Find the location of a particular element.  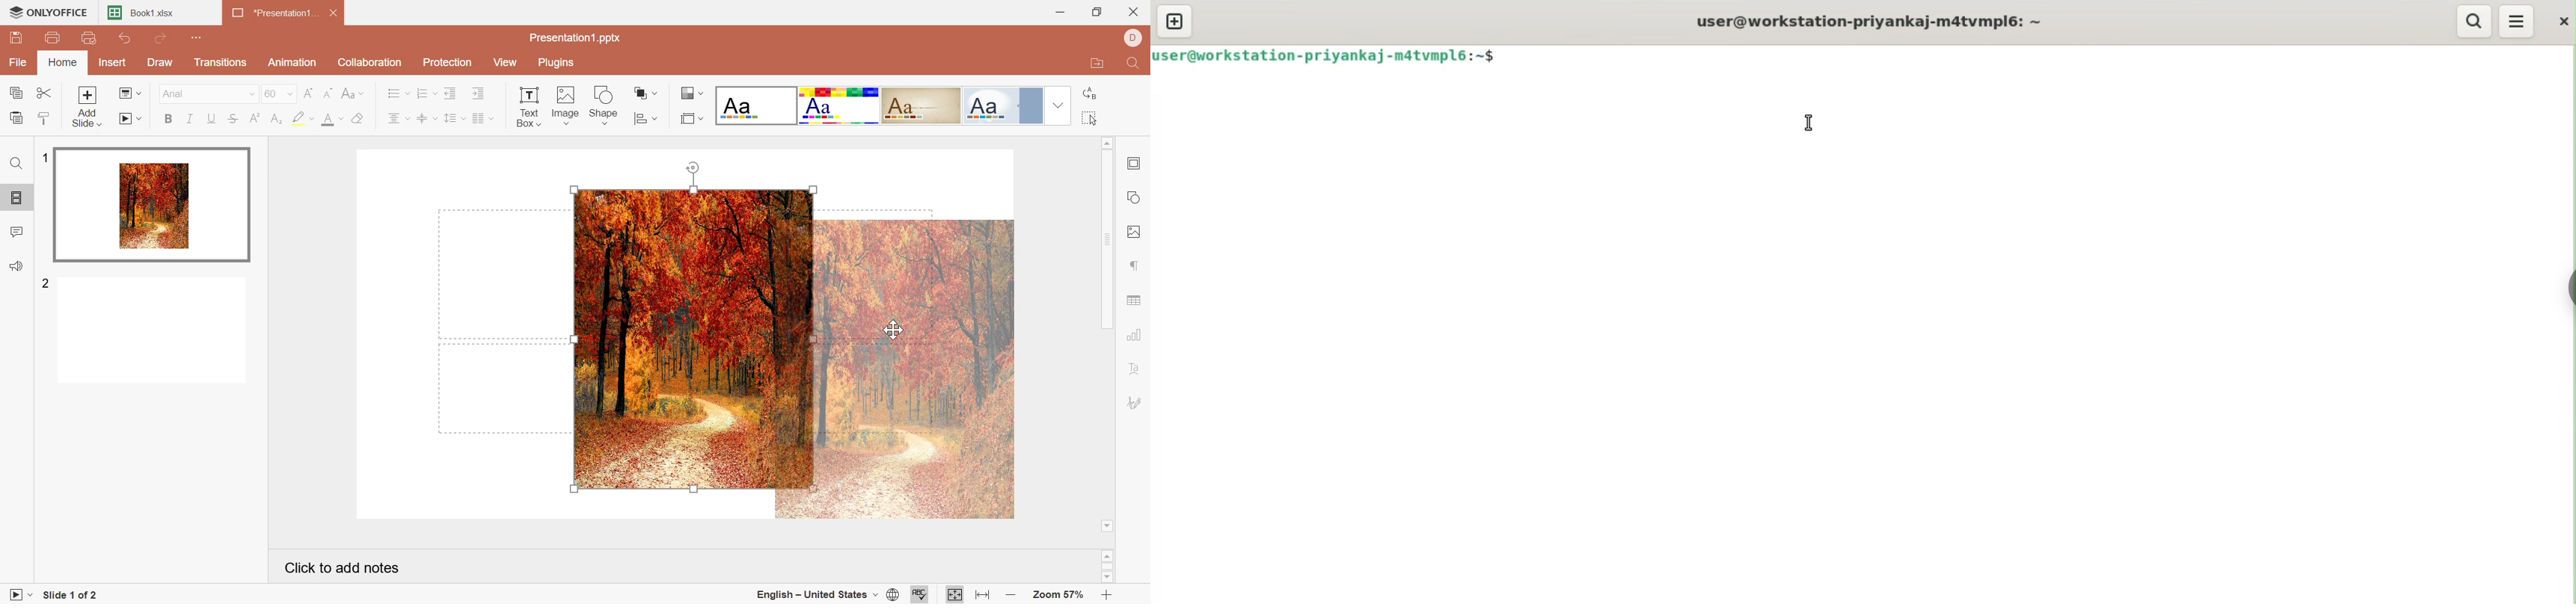

Shape settings is located at coordinates (1136, 197).